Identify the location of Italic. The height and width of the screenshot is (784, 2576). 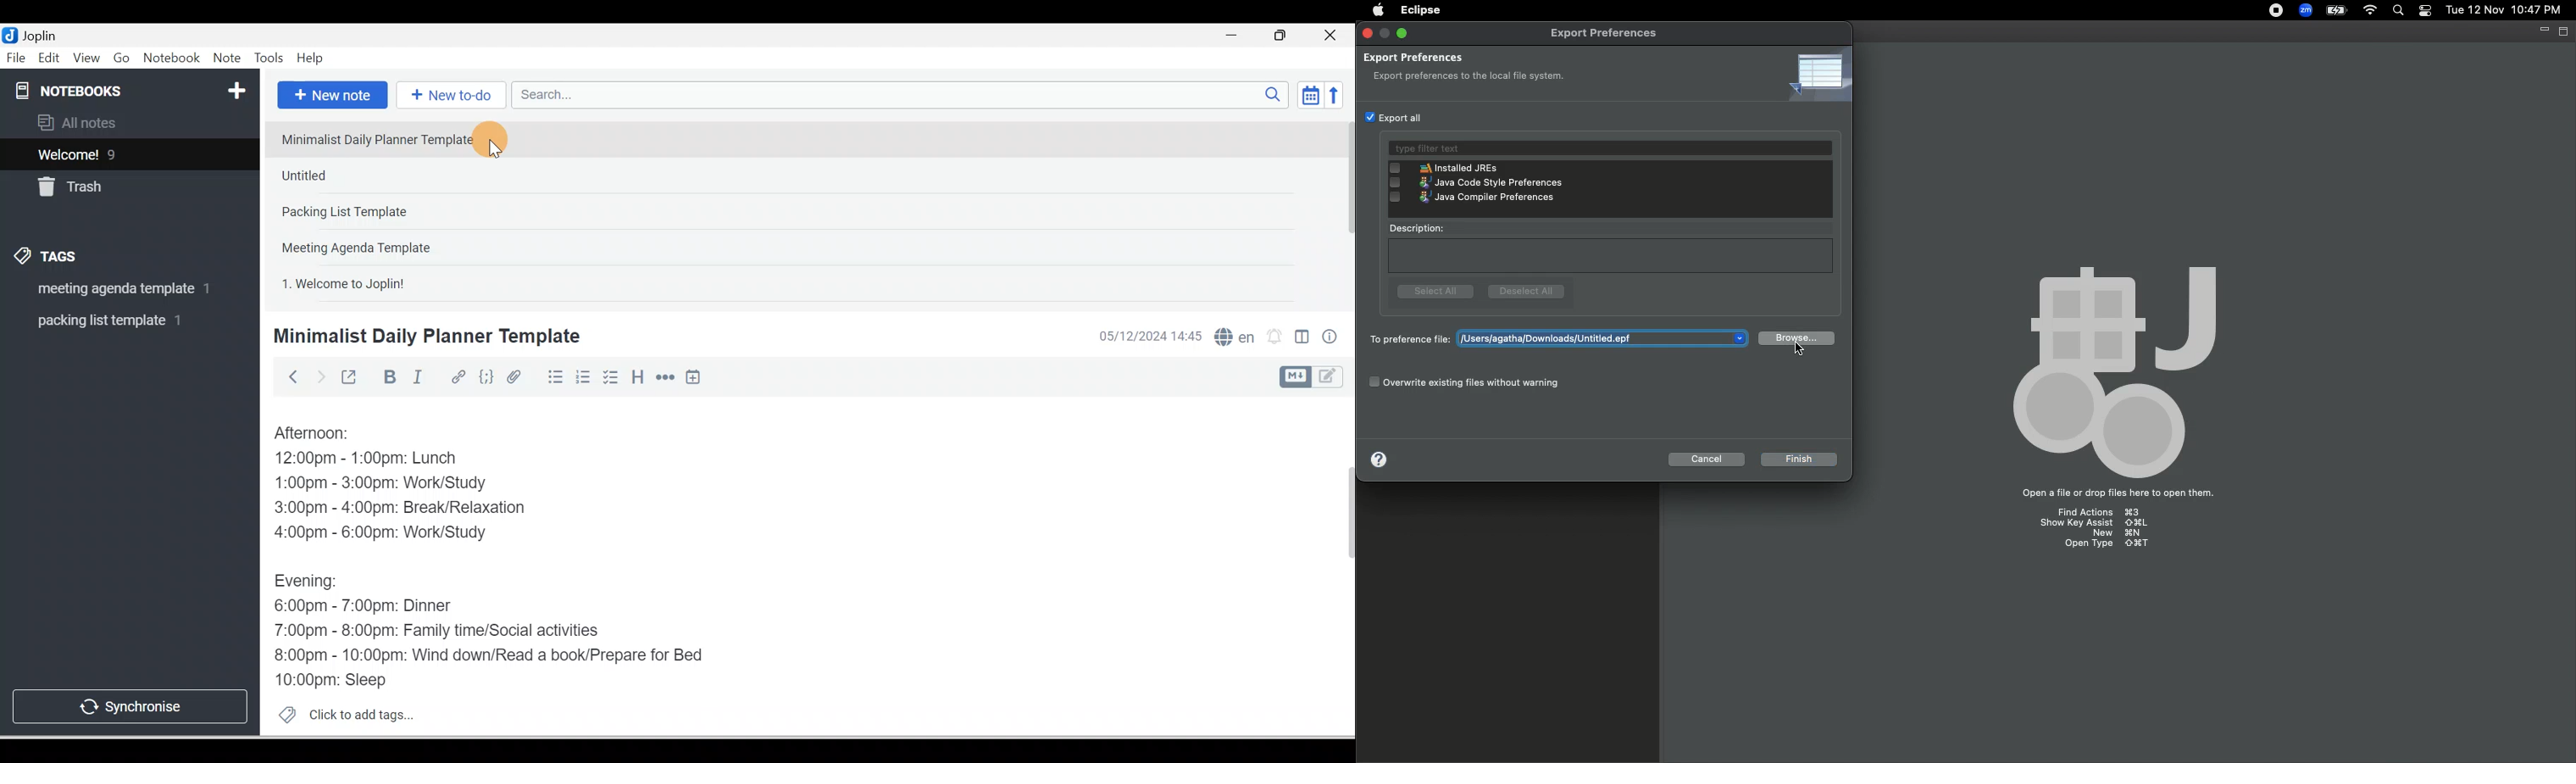
(420, 379).